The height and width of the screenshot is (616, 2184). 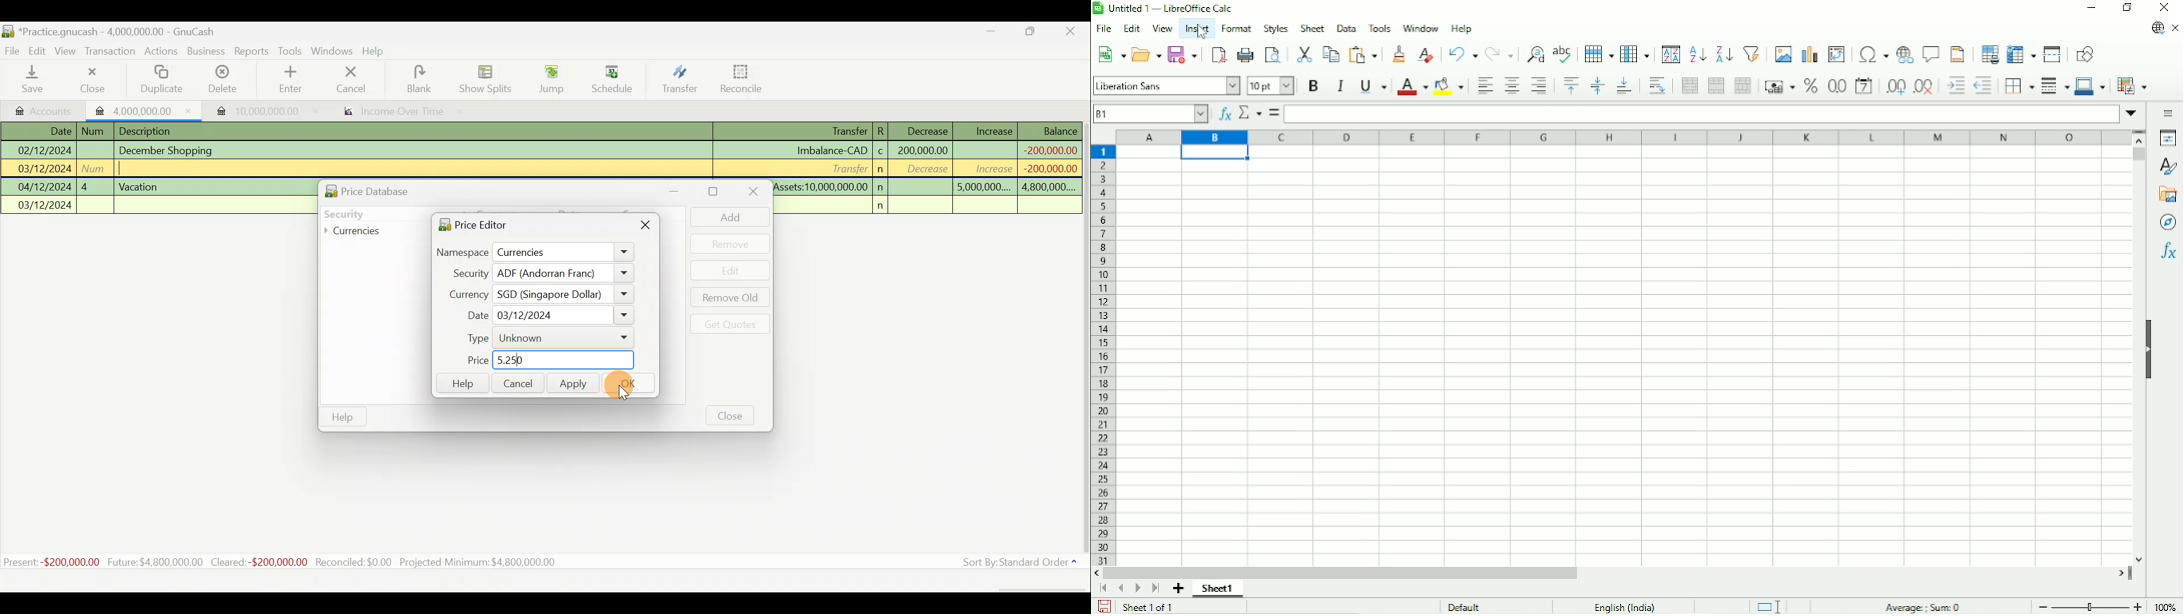 What do you see at coordinates (2131, 114) in the screenshot?
I see `Expand formula bar` at bounding box center [2131, 114].